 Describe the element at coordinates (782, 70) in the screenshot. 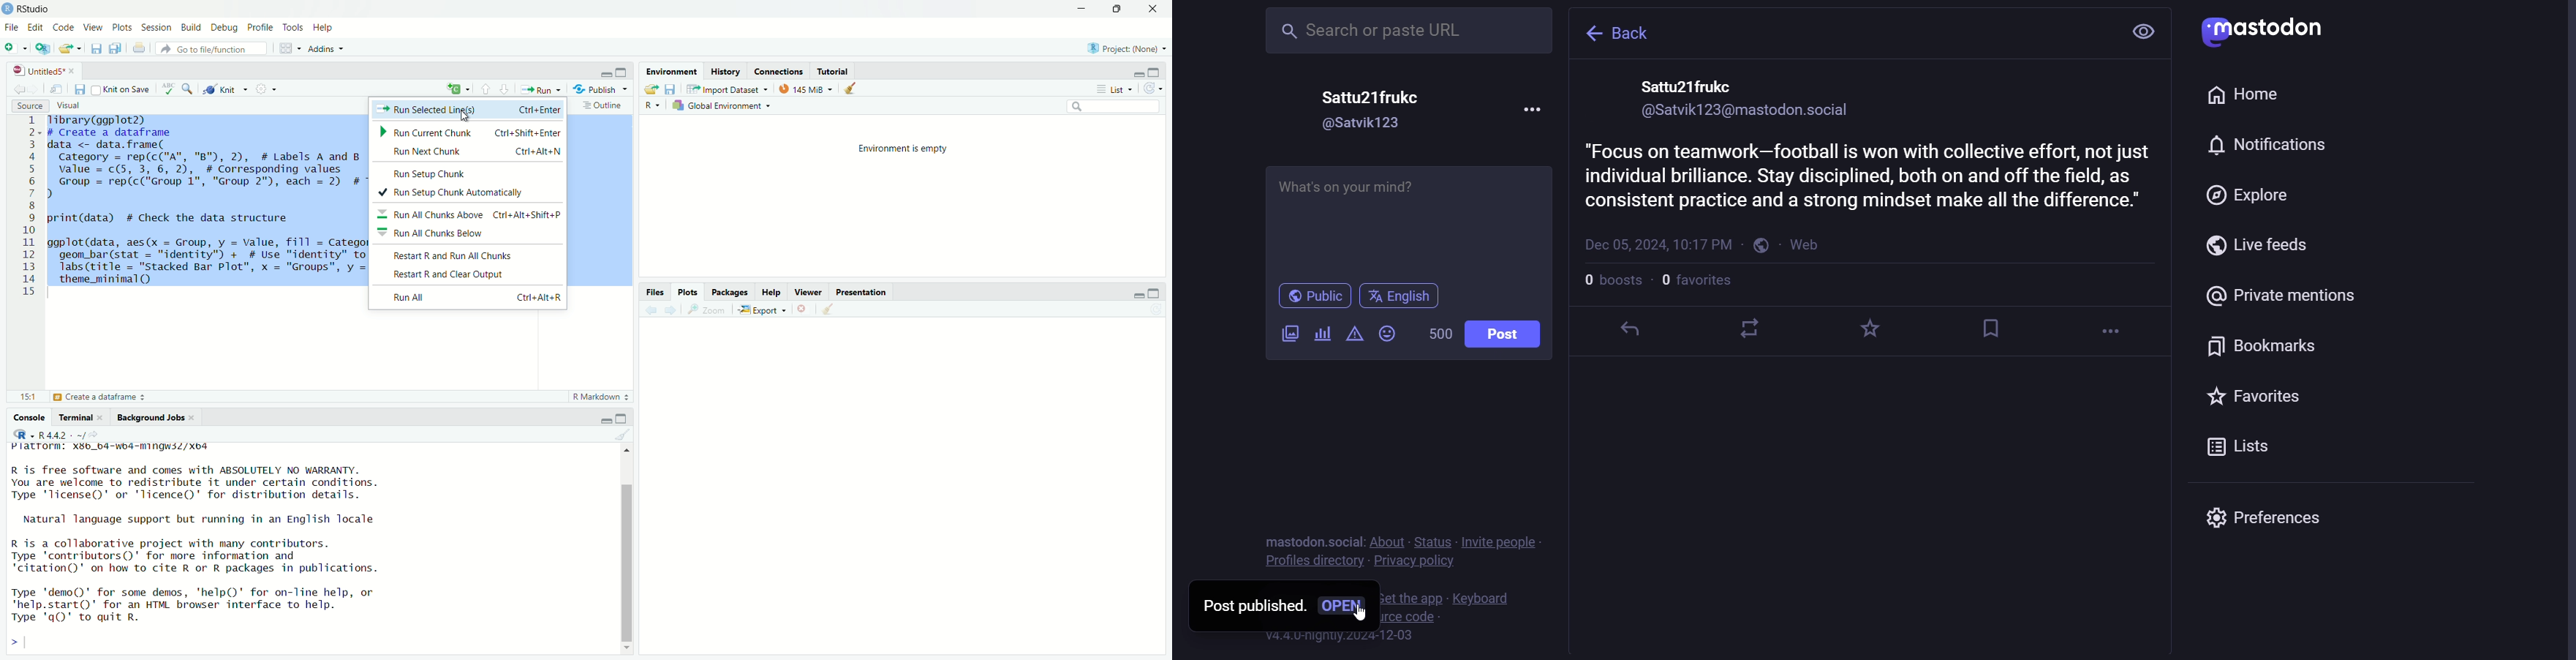

I see `Connections` at that location.